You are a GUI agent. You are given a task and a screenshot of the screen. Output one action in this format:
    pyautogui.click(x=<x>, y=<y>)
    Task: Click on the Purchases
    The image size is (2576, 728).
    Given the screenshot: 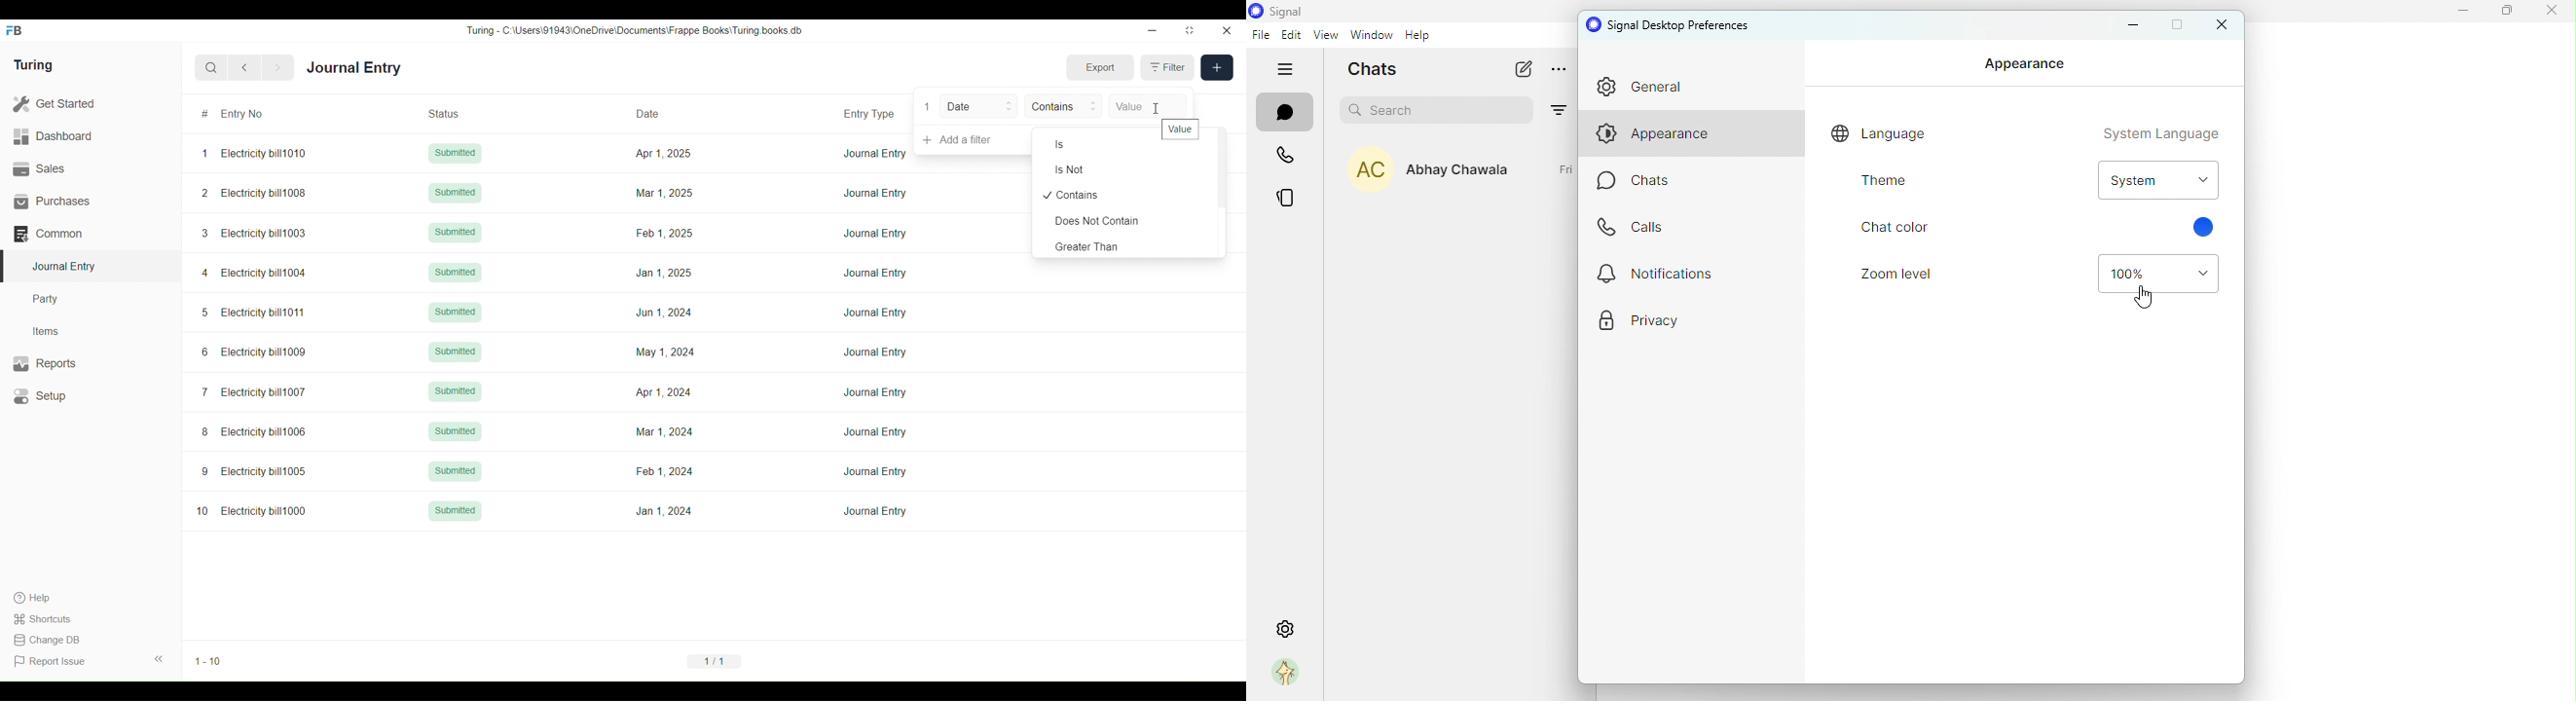 What is the action you would take?
    pyautogui.click(x=90, y=201)
    